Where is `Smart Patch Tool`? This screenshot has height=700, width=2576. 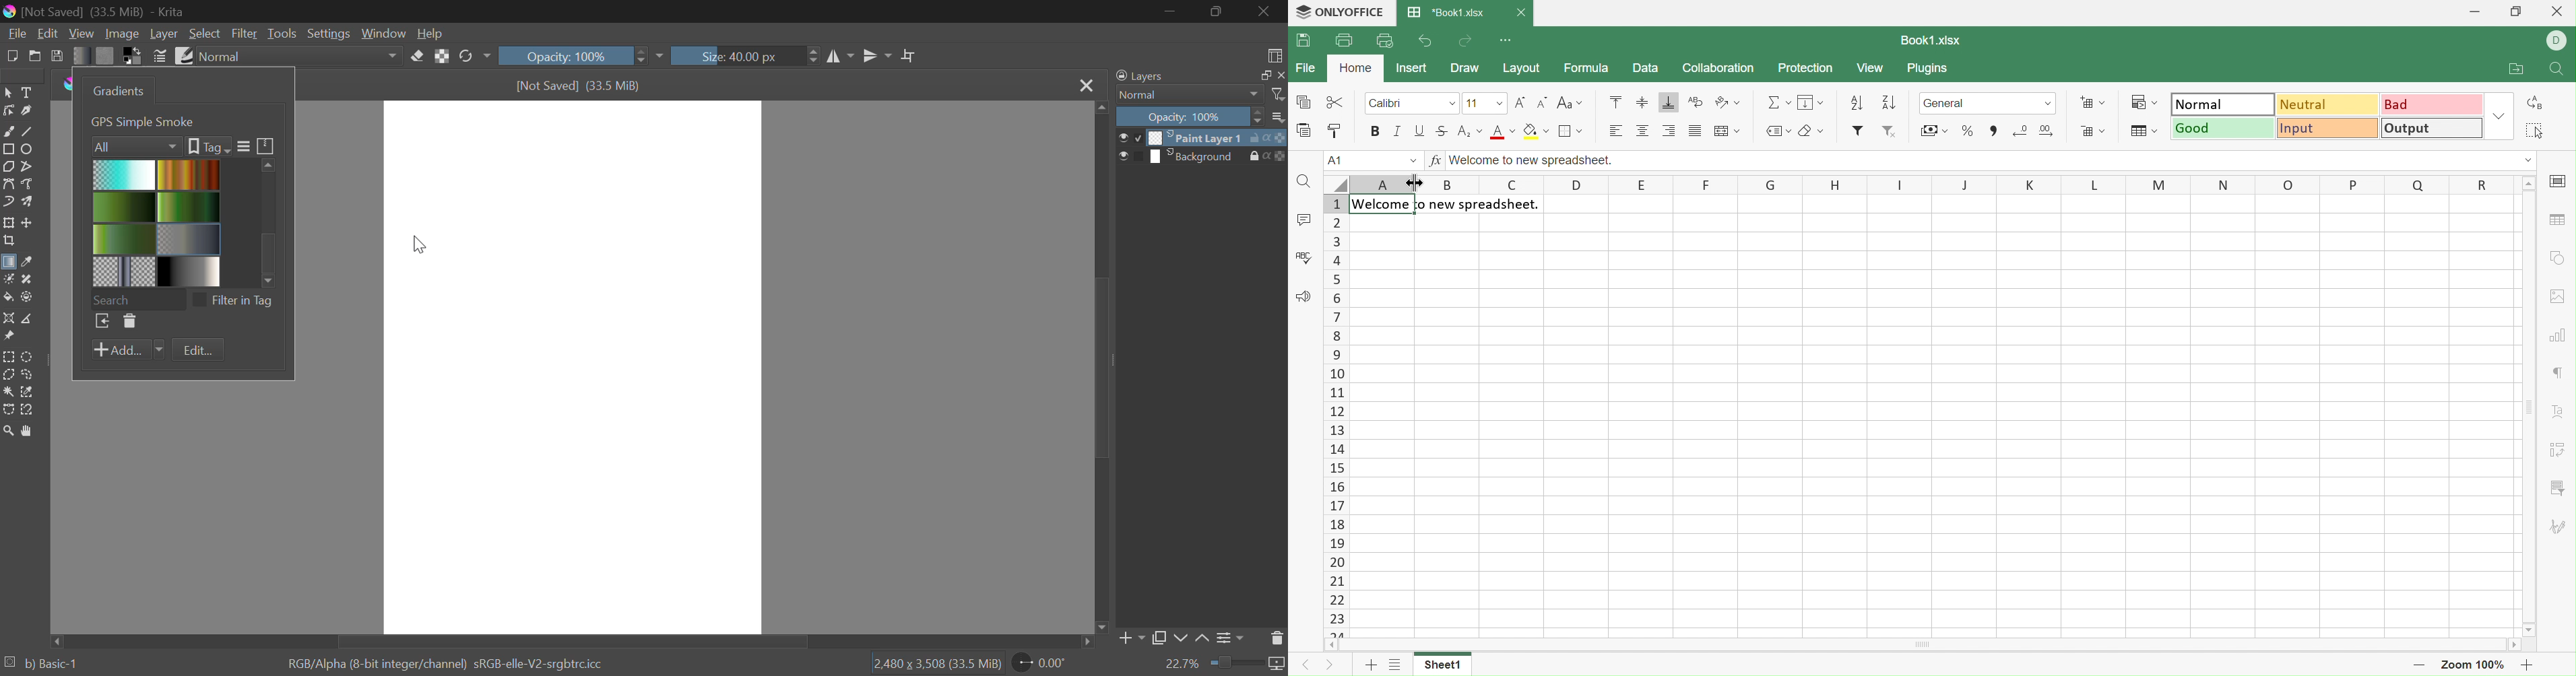
Smart Patch Tool is located at coordinates (28, 280).